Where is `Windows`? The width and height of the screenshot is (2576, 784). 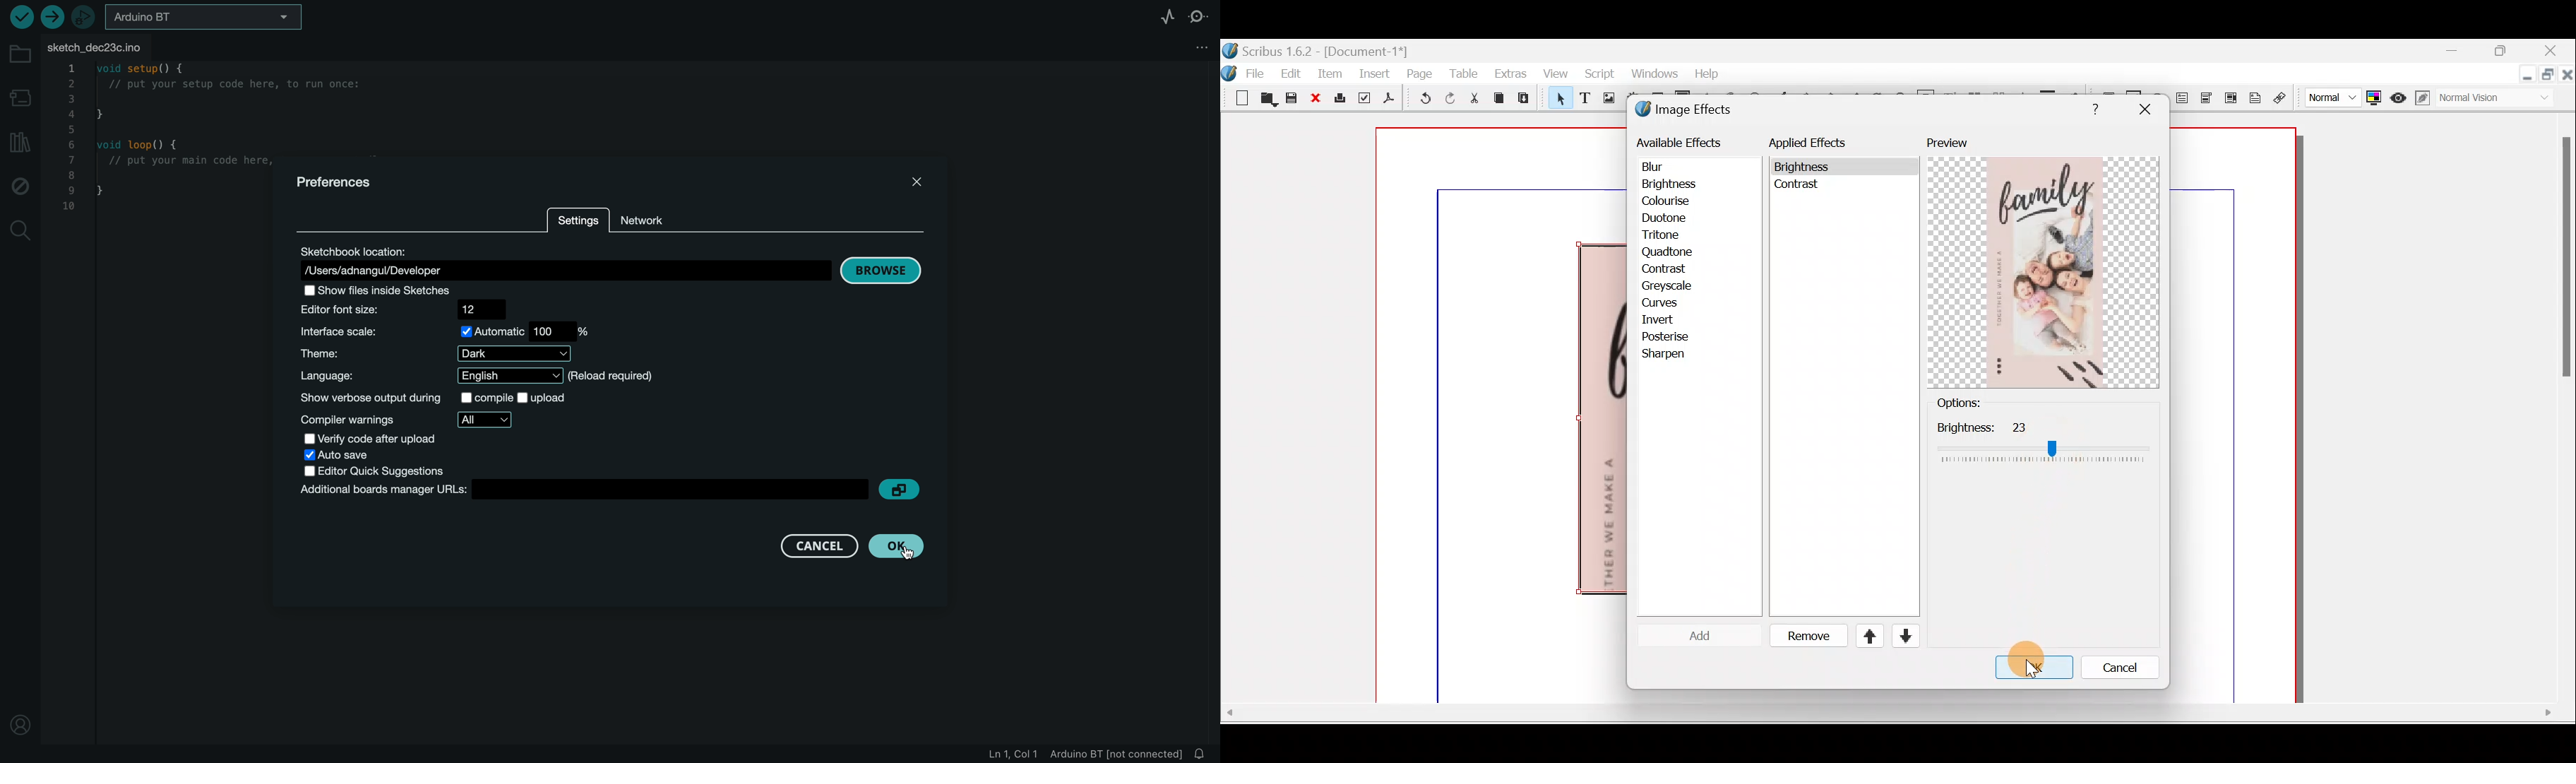
Windows is located at coordinates (1650, 76).